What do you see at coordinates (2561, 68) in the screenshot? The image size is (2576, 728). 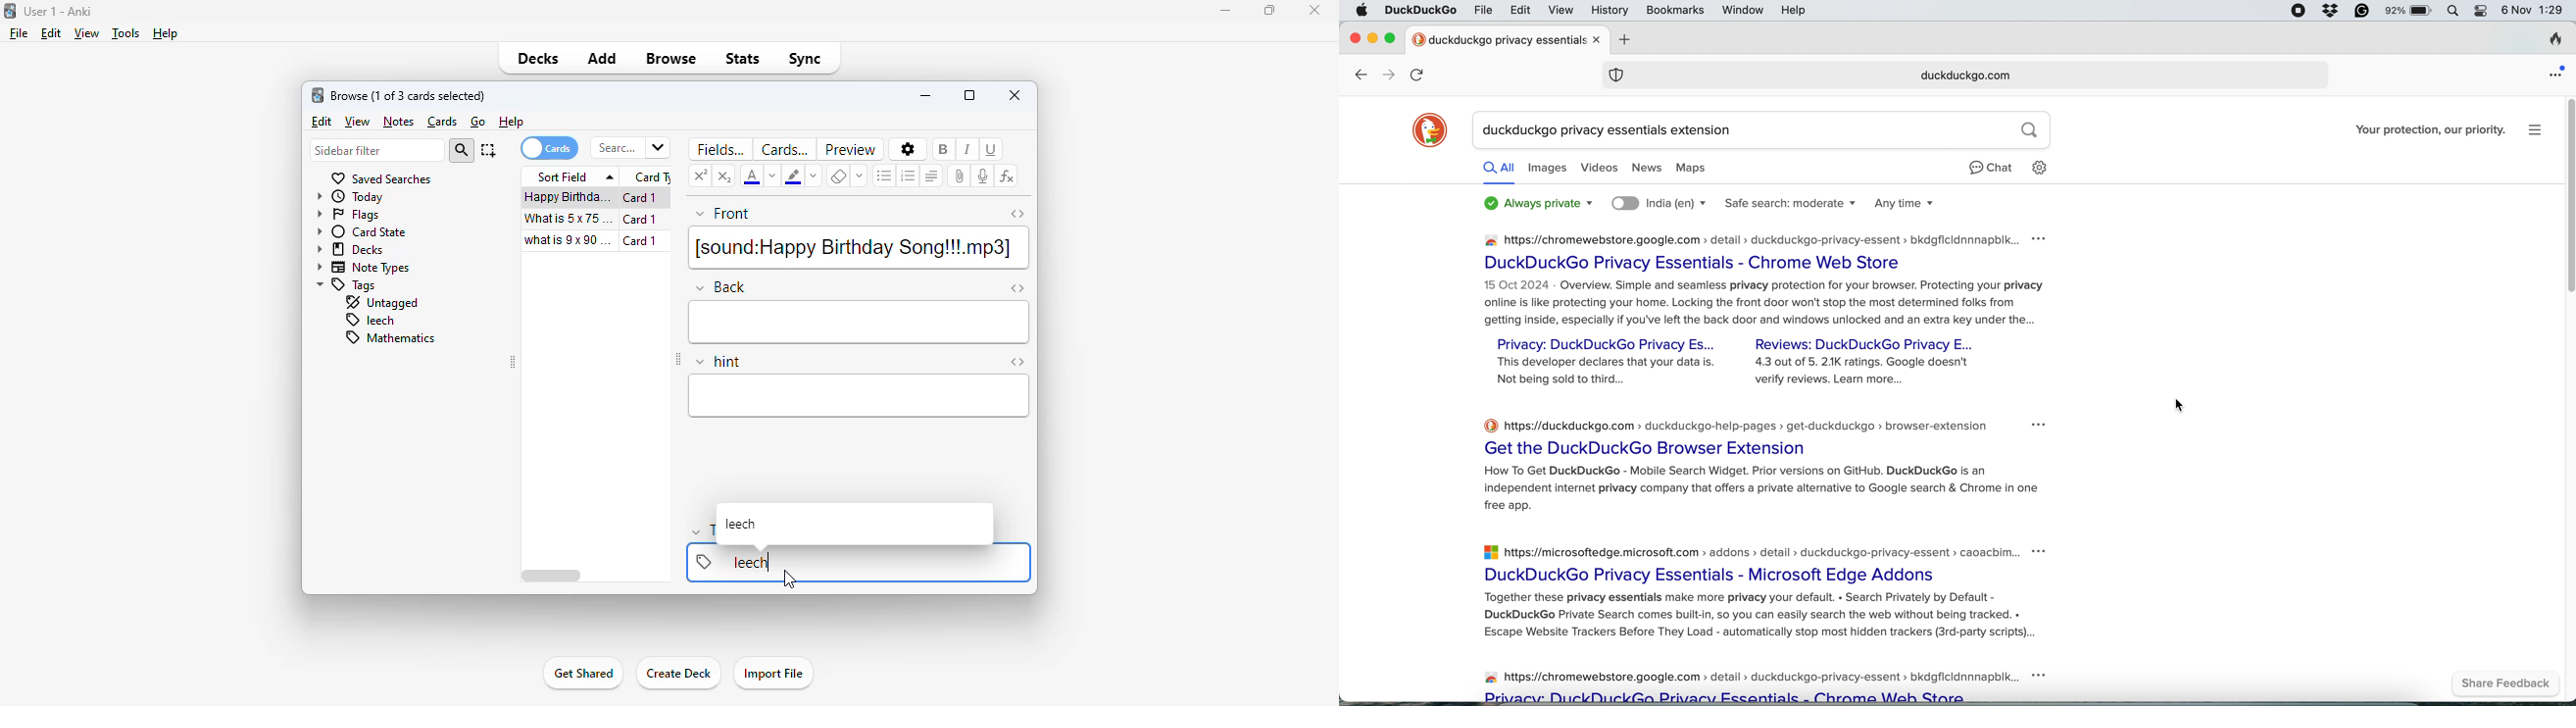 I see `open application menu` at bounding box center [2561, 68].